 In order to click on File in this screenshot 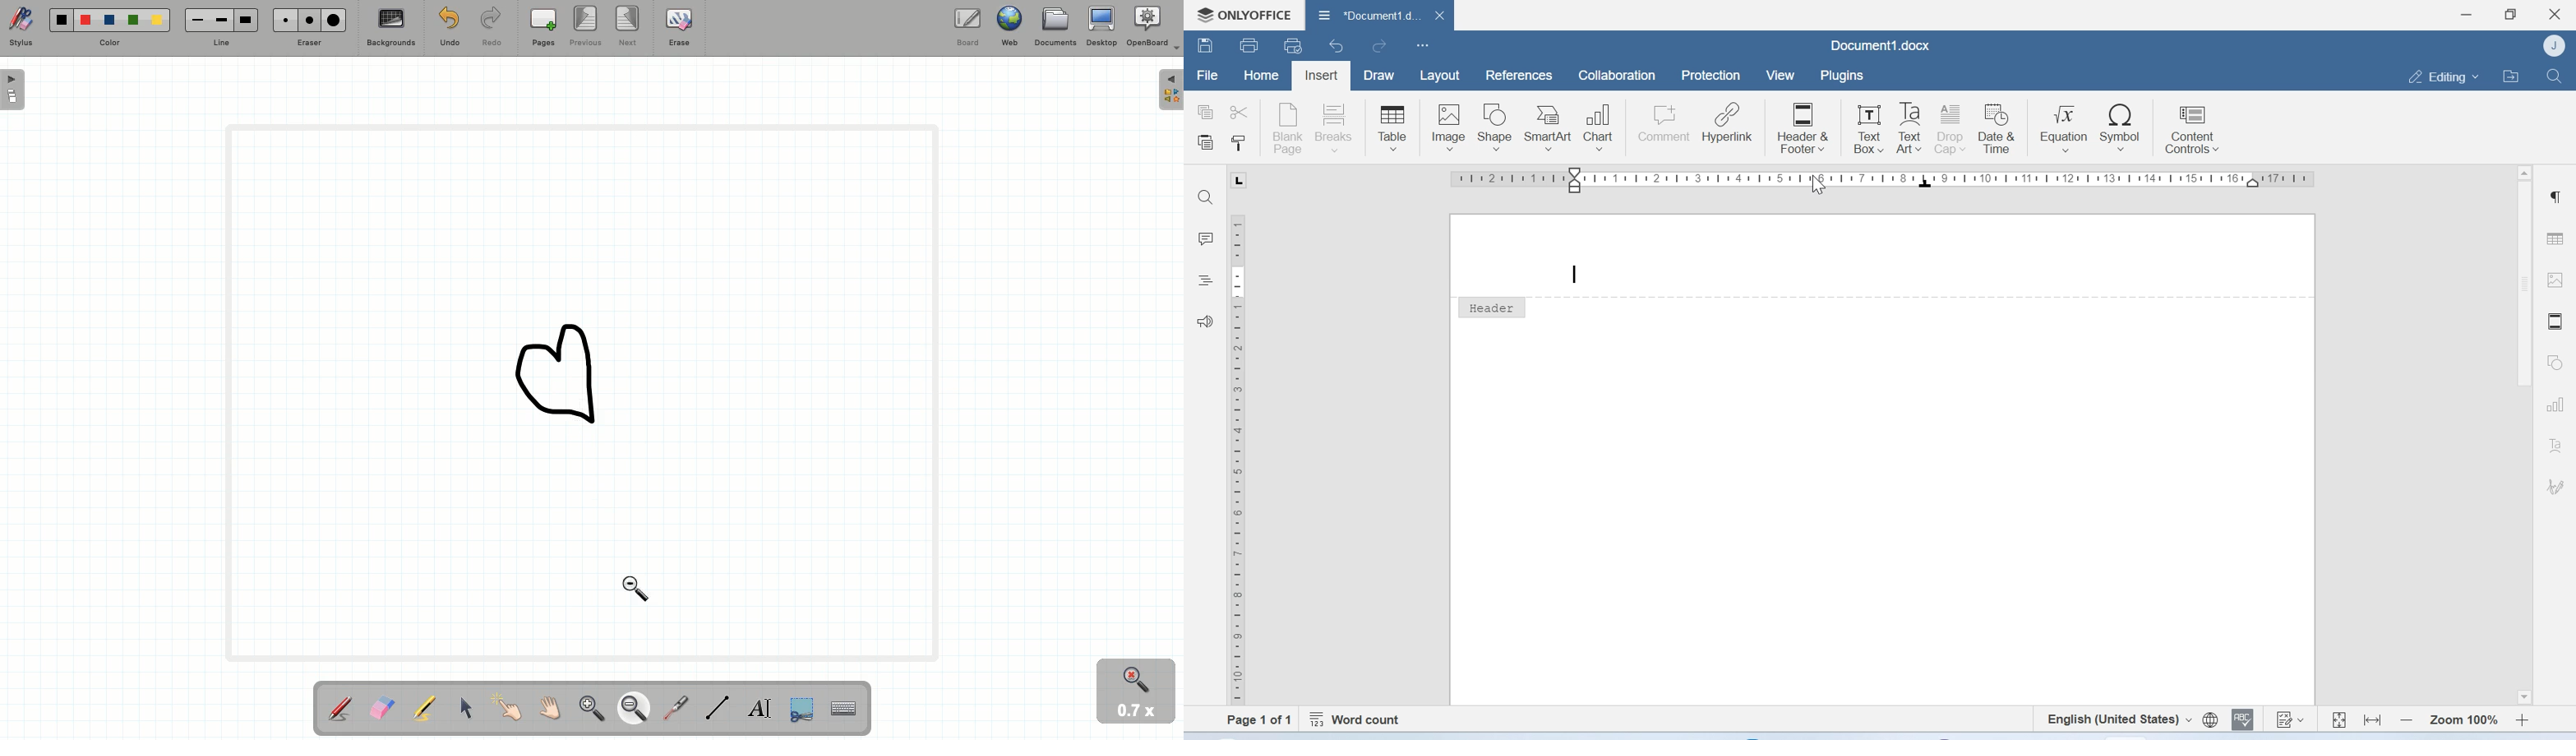, I will do `click(1206, 76)`.